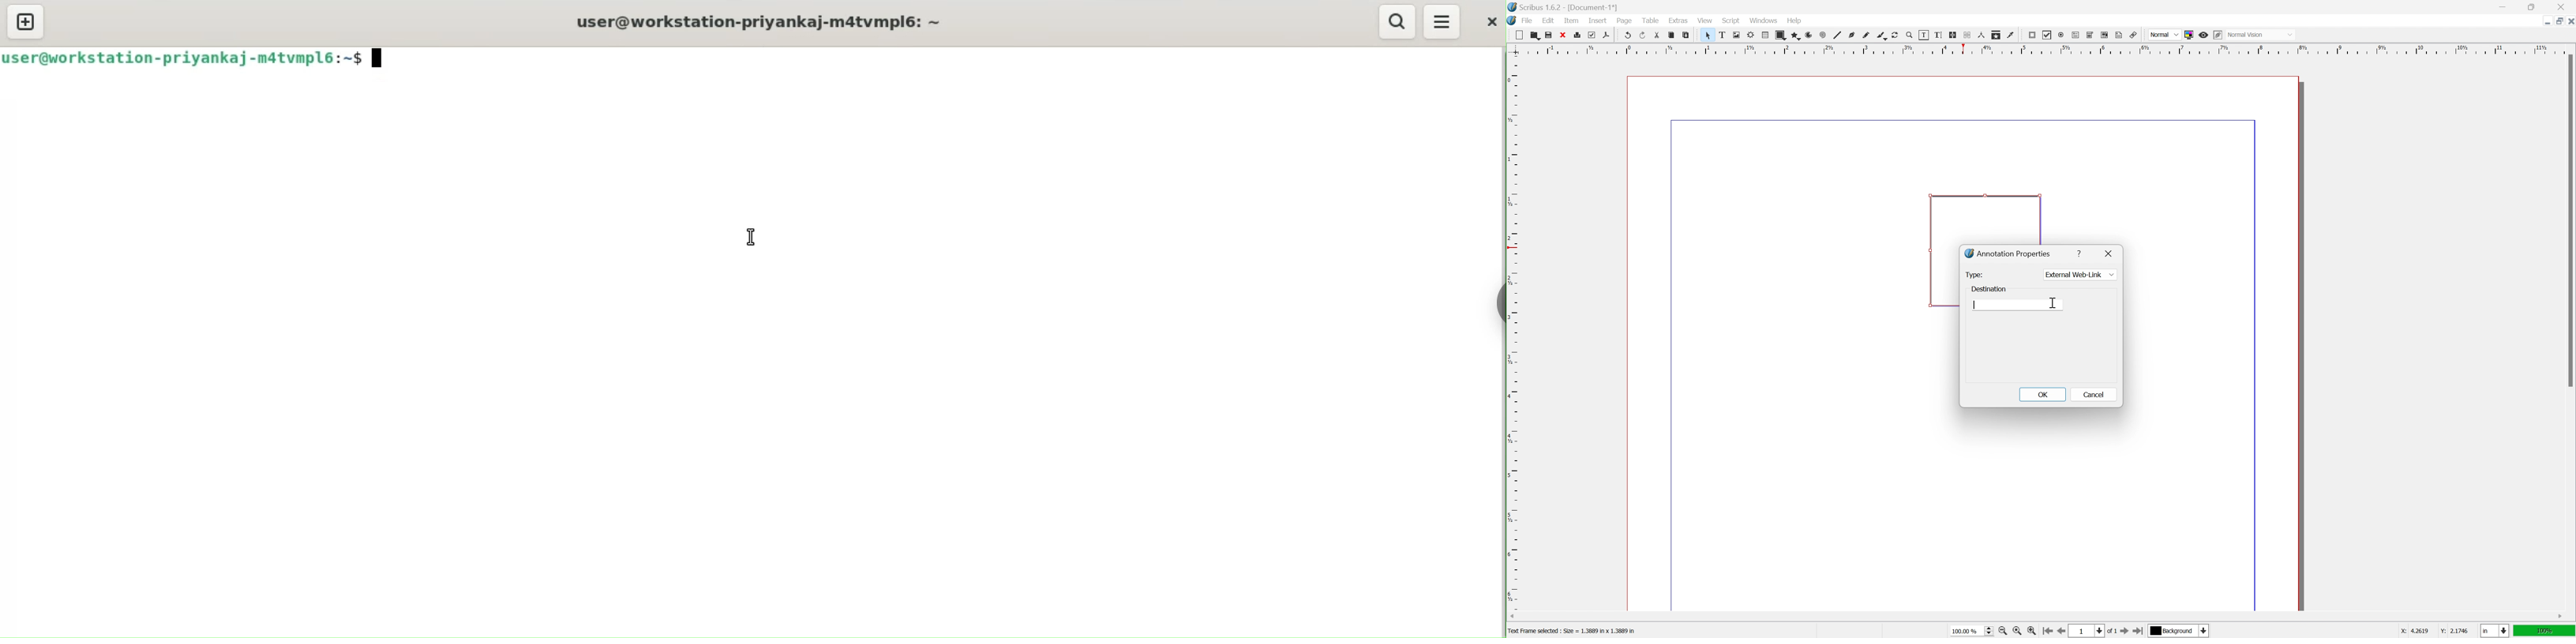 The image size is (2576, 644). What do you see at coordinates (1764, 20) in the screenshot?
I see `windows` at bounding box center [1764, 20].